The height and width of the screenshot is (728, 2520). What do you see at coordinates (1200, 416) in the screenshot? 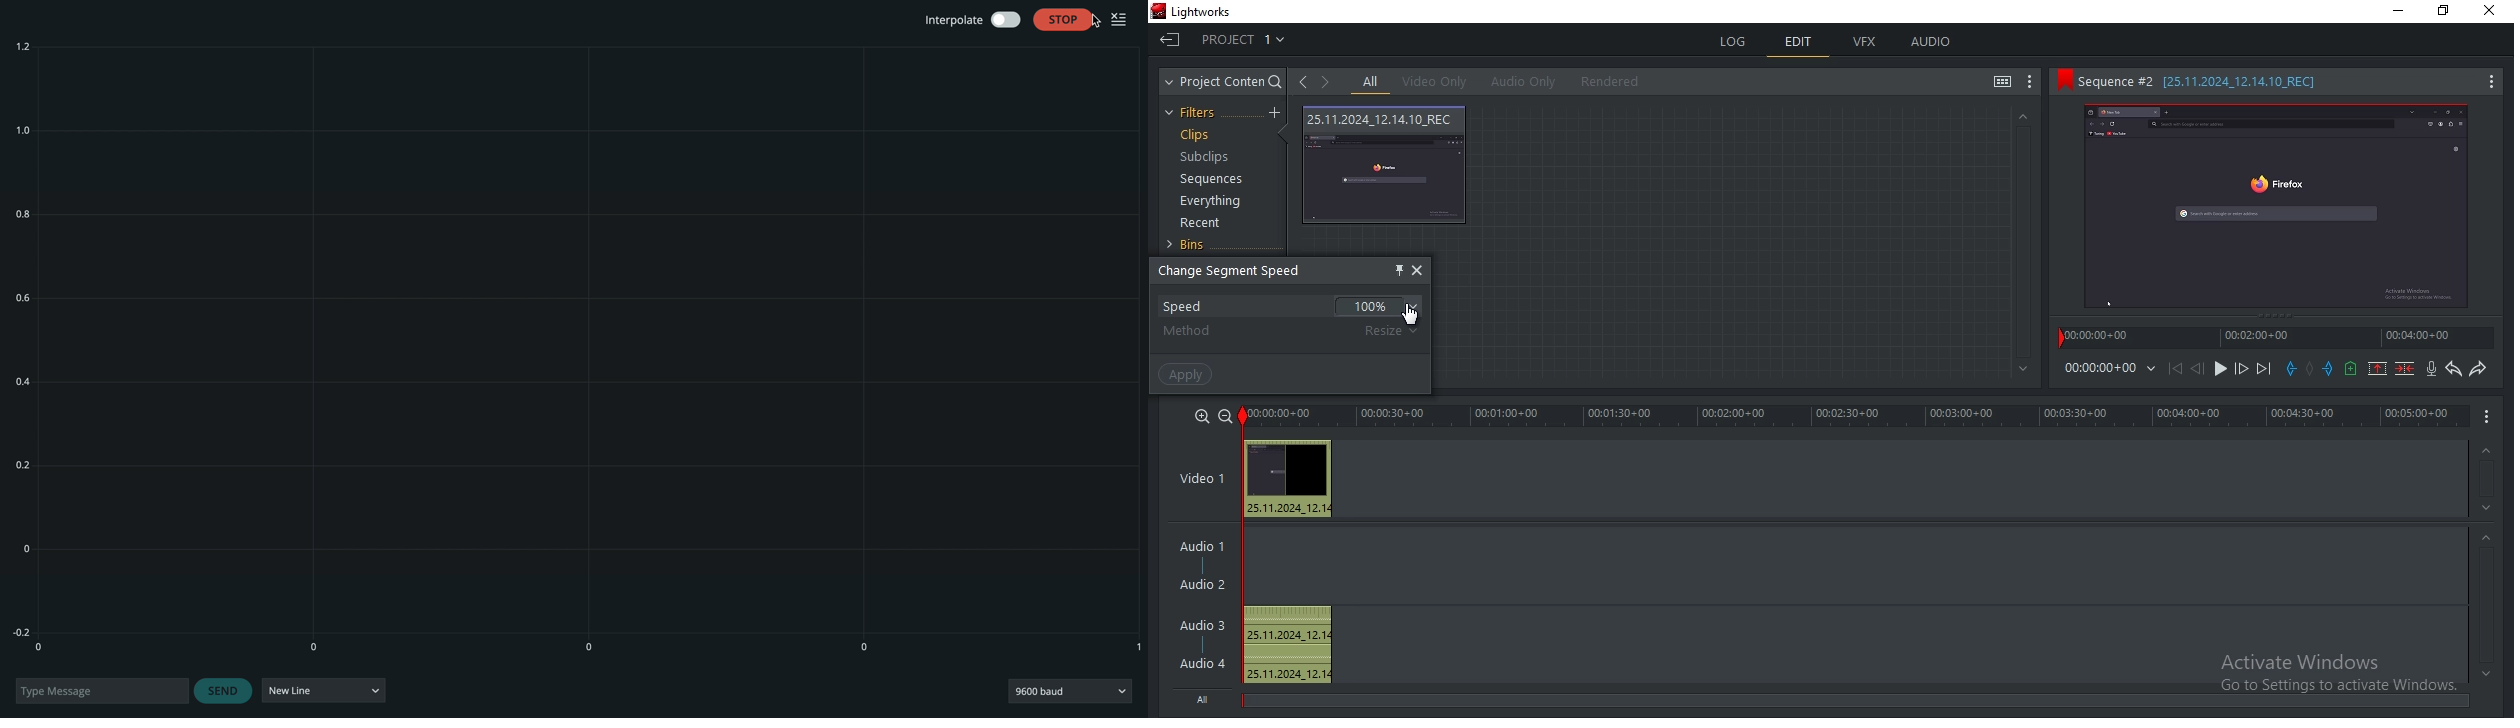
I see `zoom in` at bounding box center [1200, 416].